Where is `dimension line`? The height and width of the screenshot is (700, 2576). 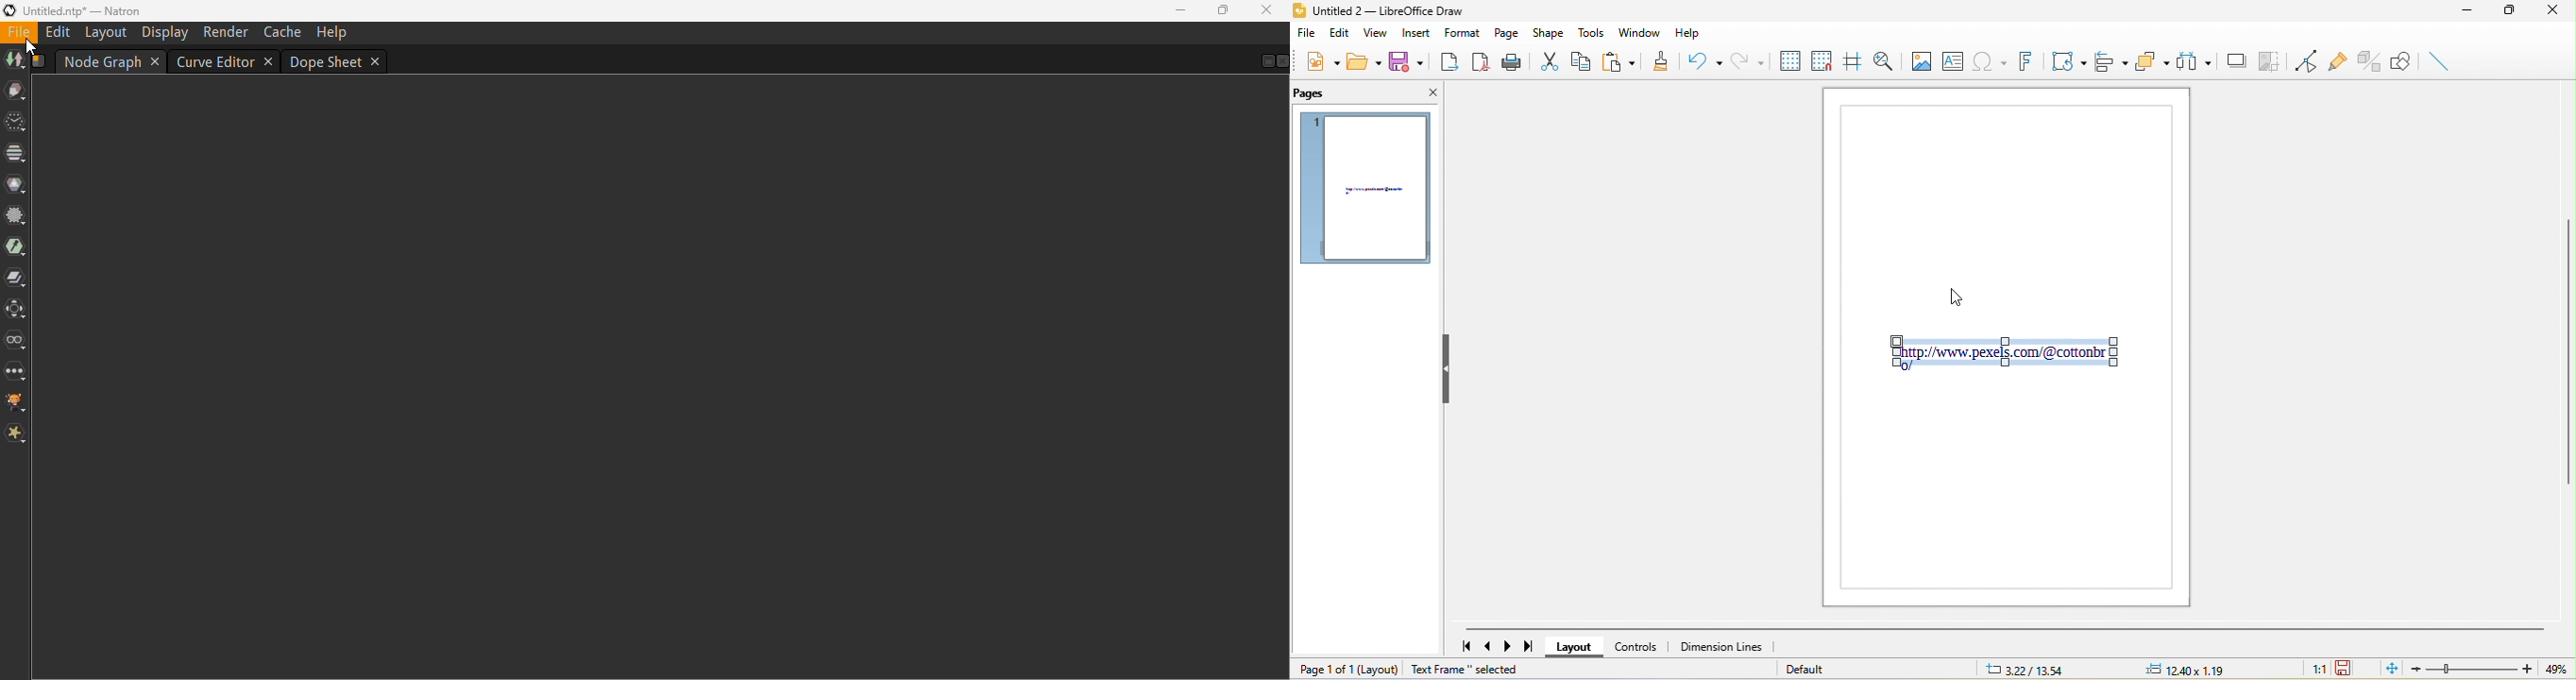
dimension line is located at coordinates (1723, 648).